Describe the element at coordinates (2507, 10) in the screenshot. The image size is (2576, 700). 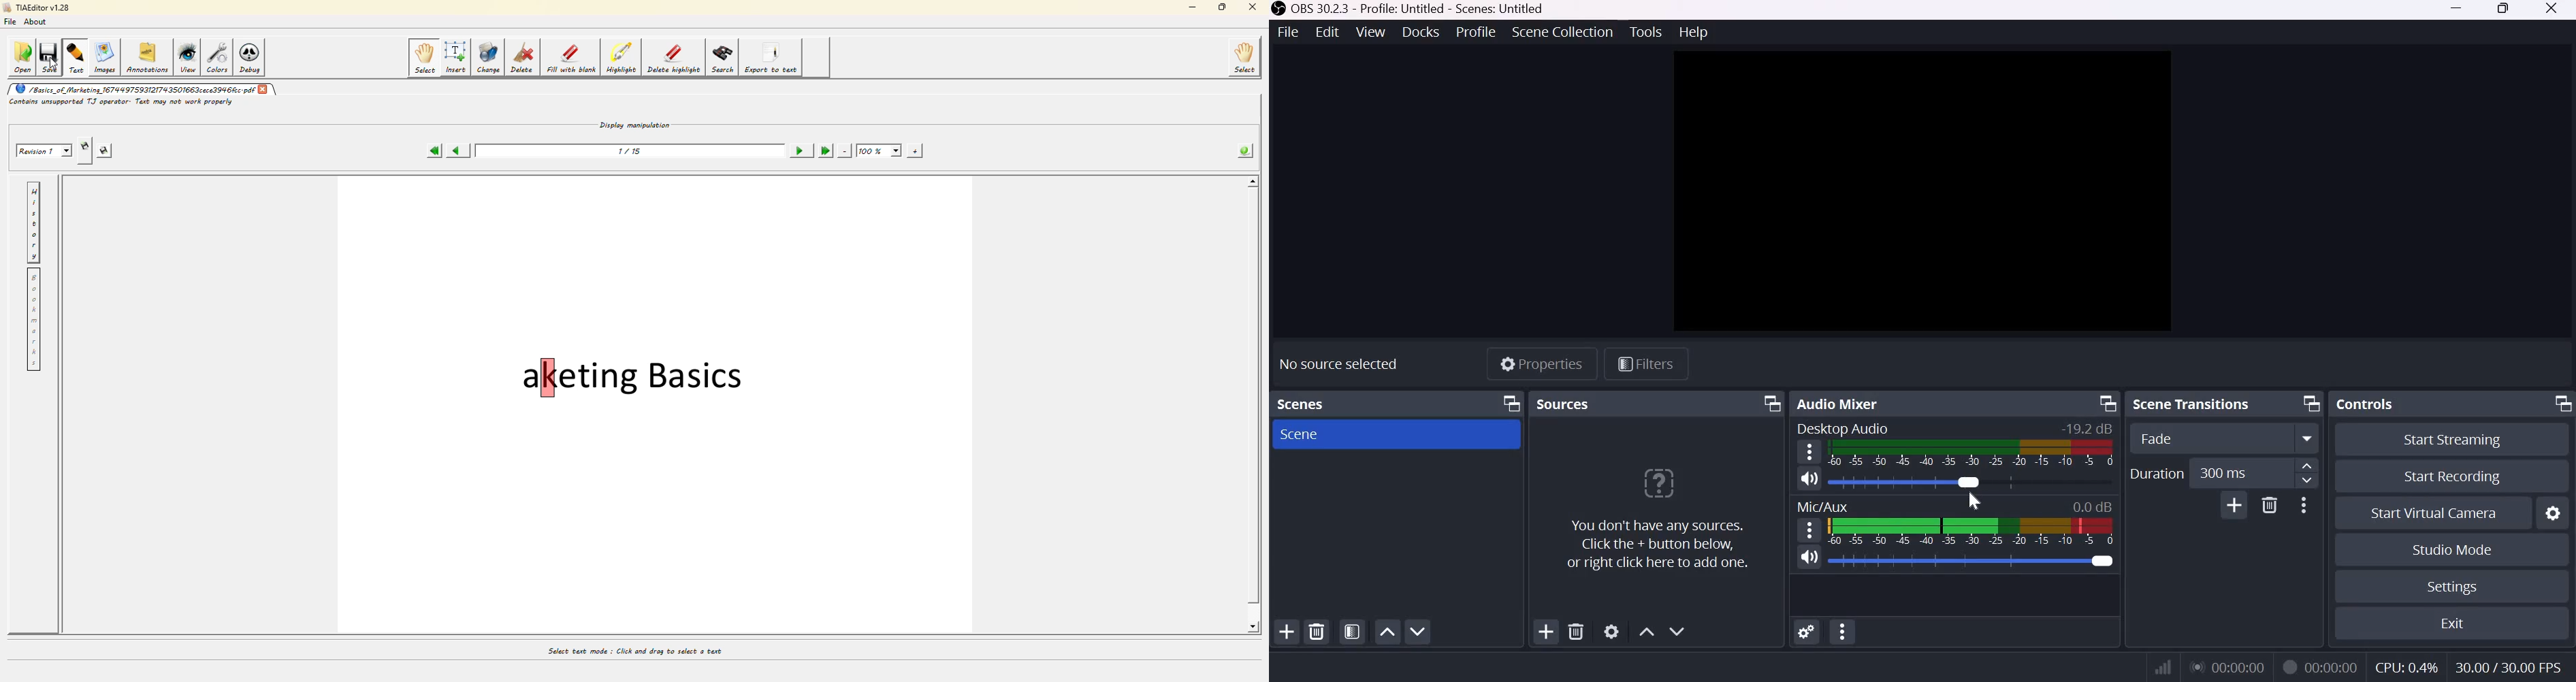
I see `Windows size toggle` at that location.